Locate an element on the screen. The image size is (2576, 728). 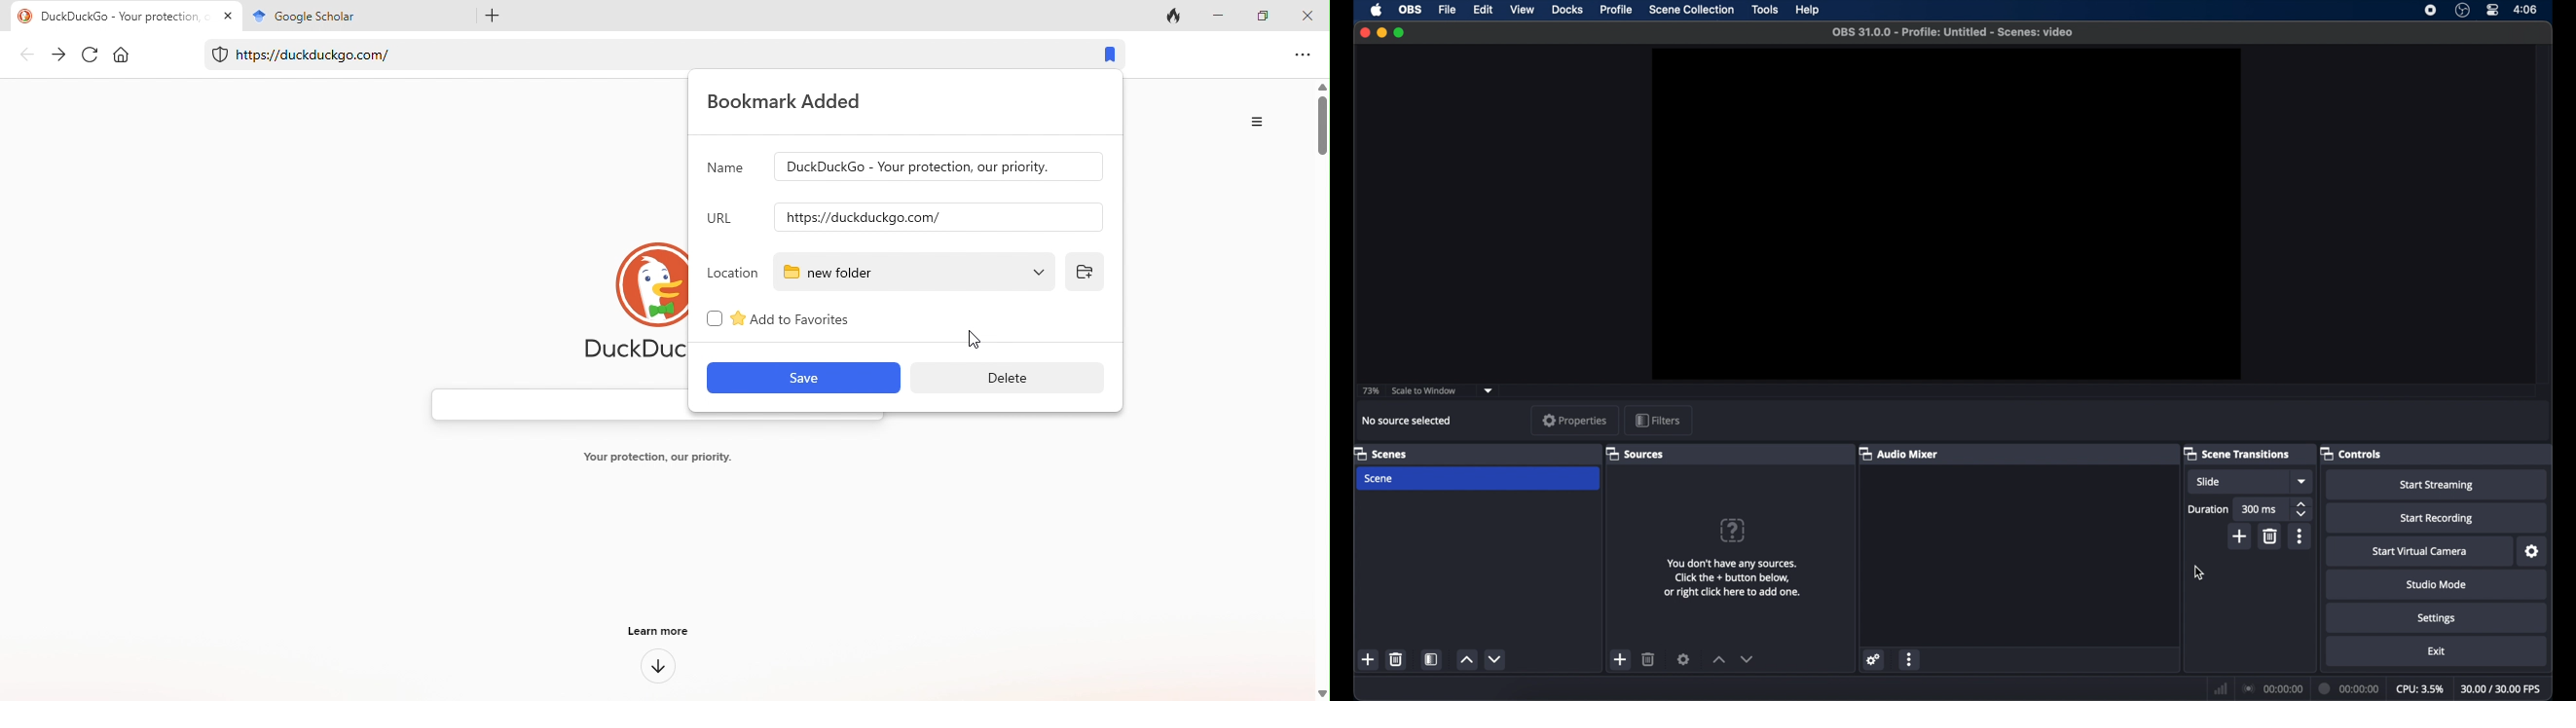
vertical scroll bar is located at coordinates (1321, 128).